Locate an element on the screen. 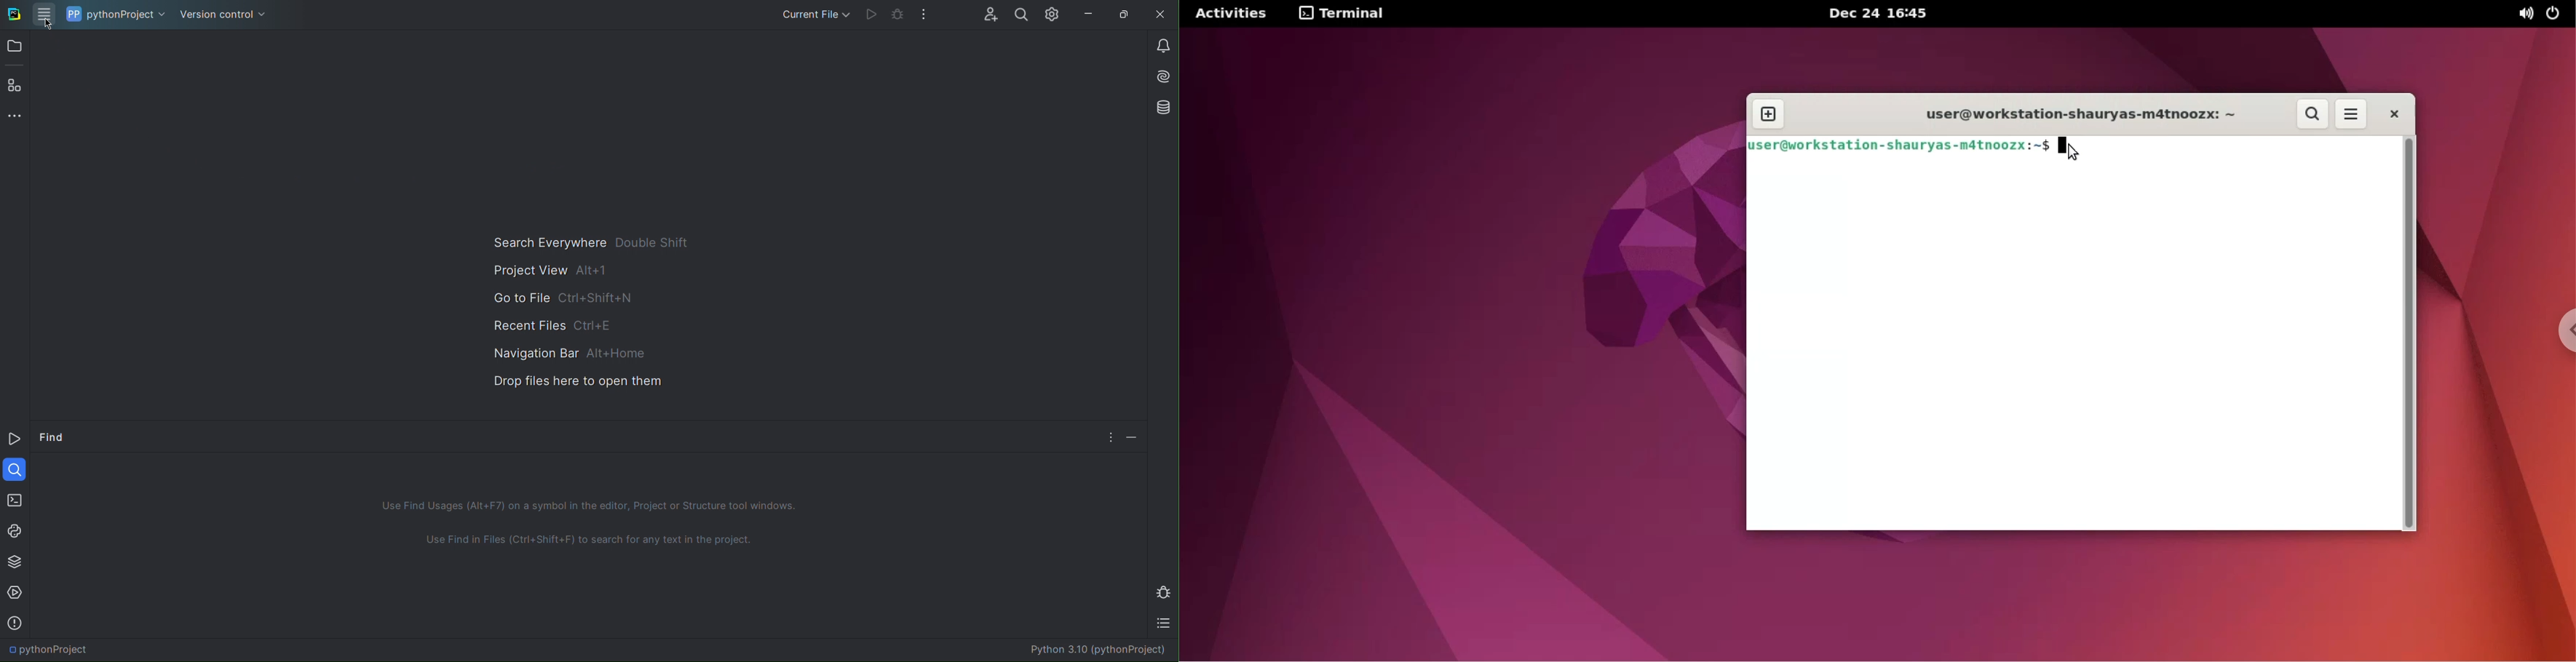 The image size is (2576, 672). Debug is located at coordinates (1165, 591).